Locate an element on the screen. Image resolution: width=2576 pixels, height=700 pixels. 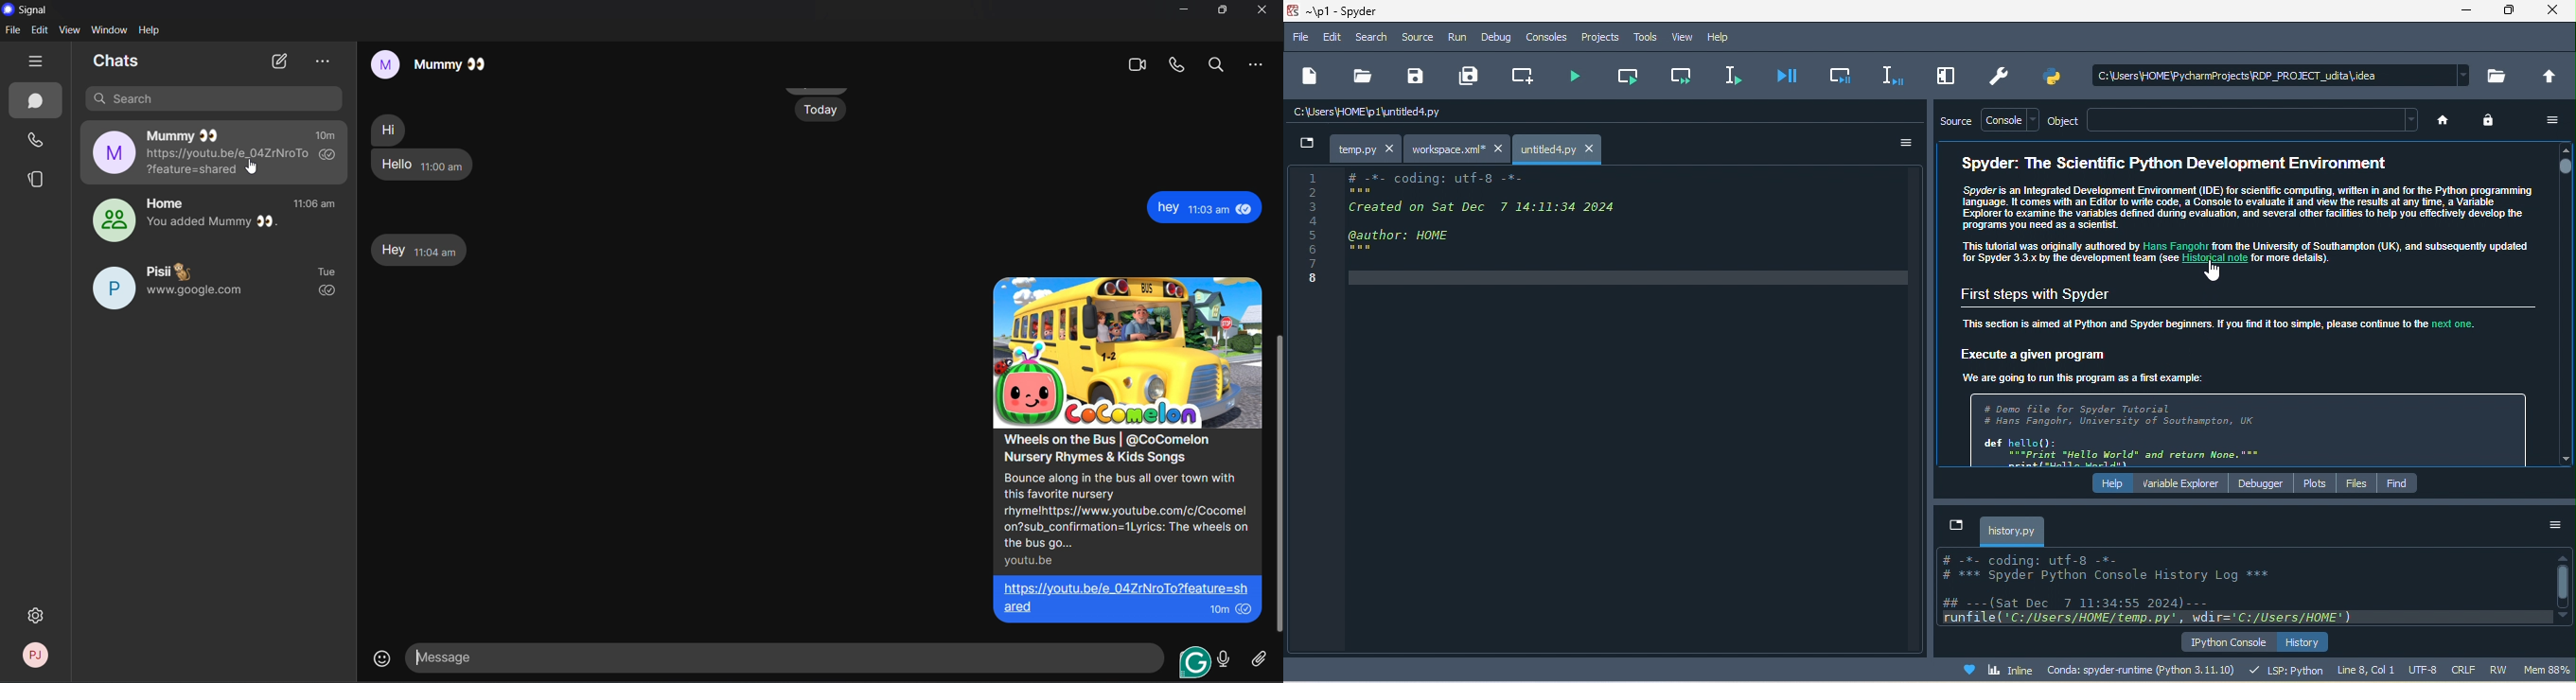
image is located at coordinates (1124, 354).